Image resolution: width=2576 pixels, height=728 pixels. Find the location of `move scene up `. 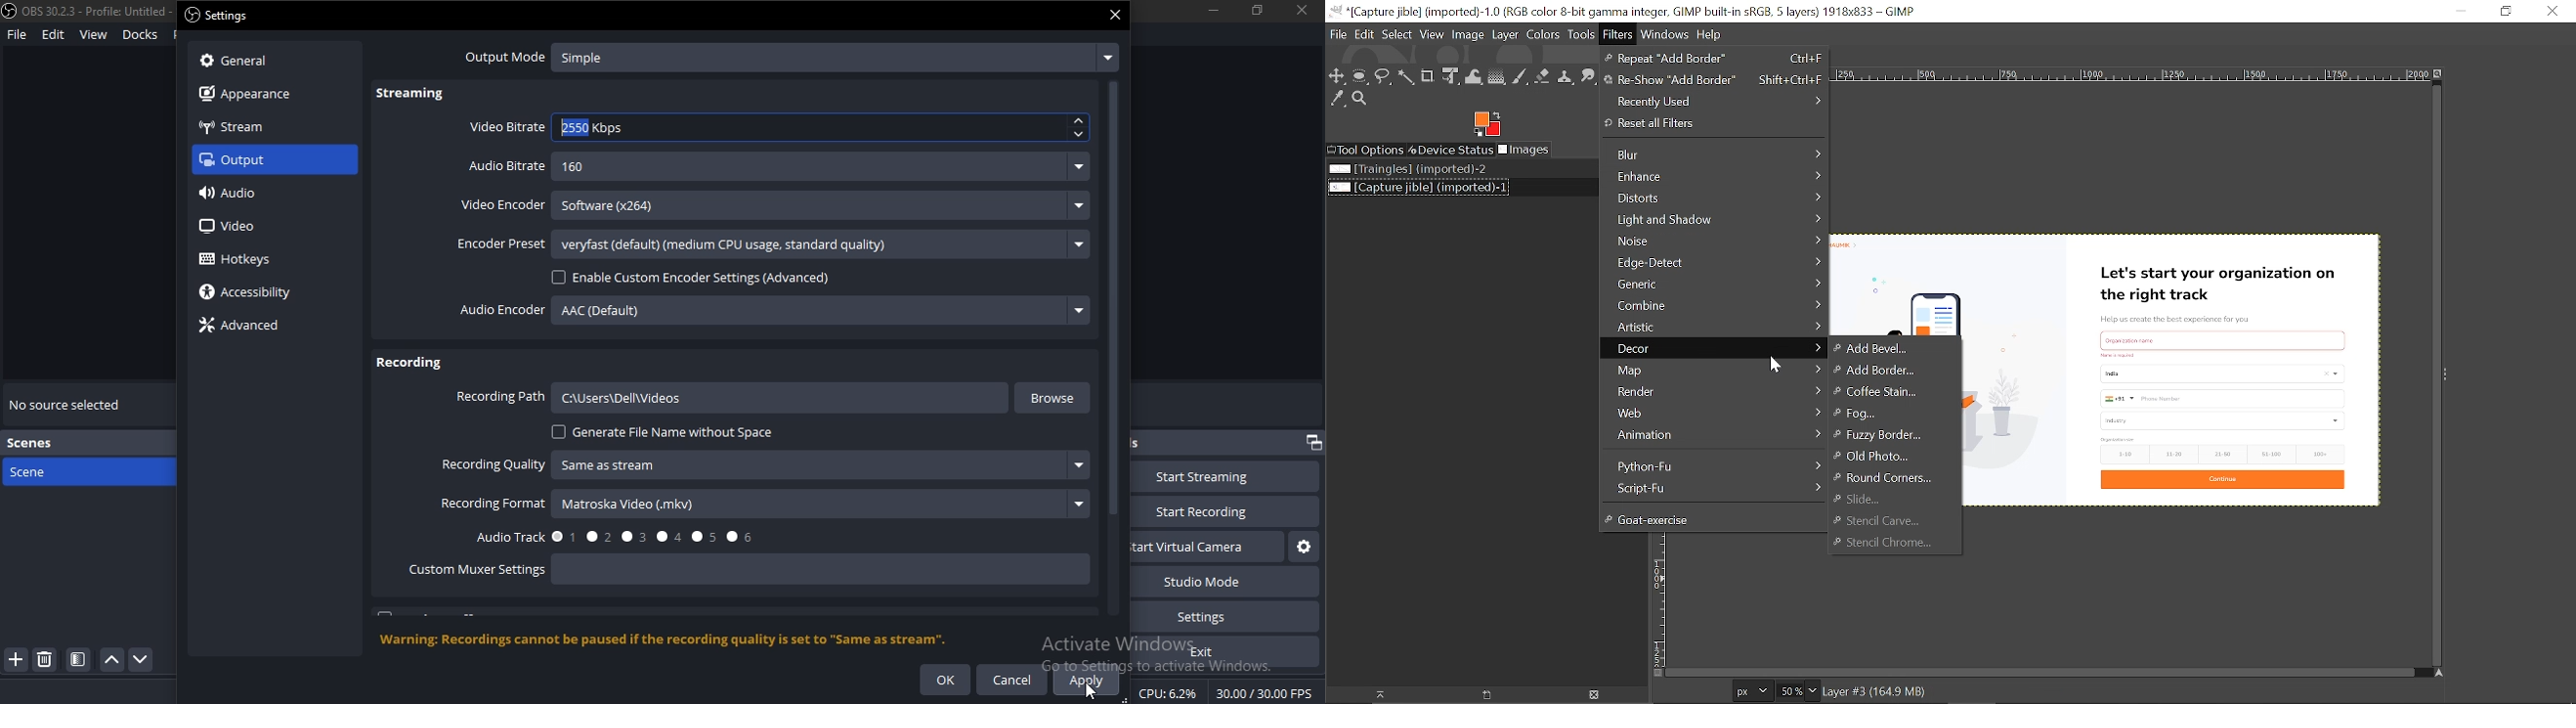

move scene up  is located at coordinates (113, 660).